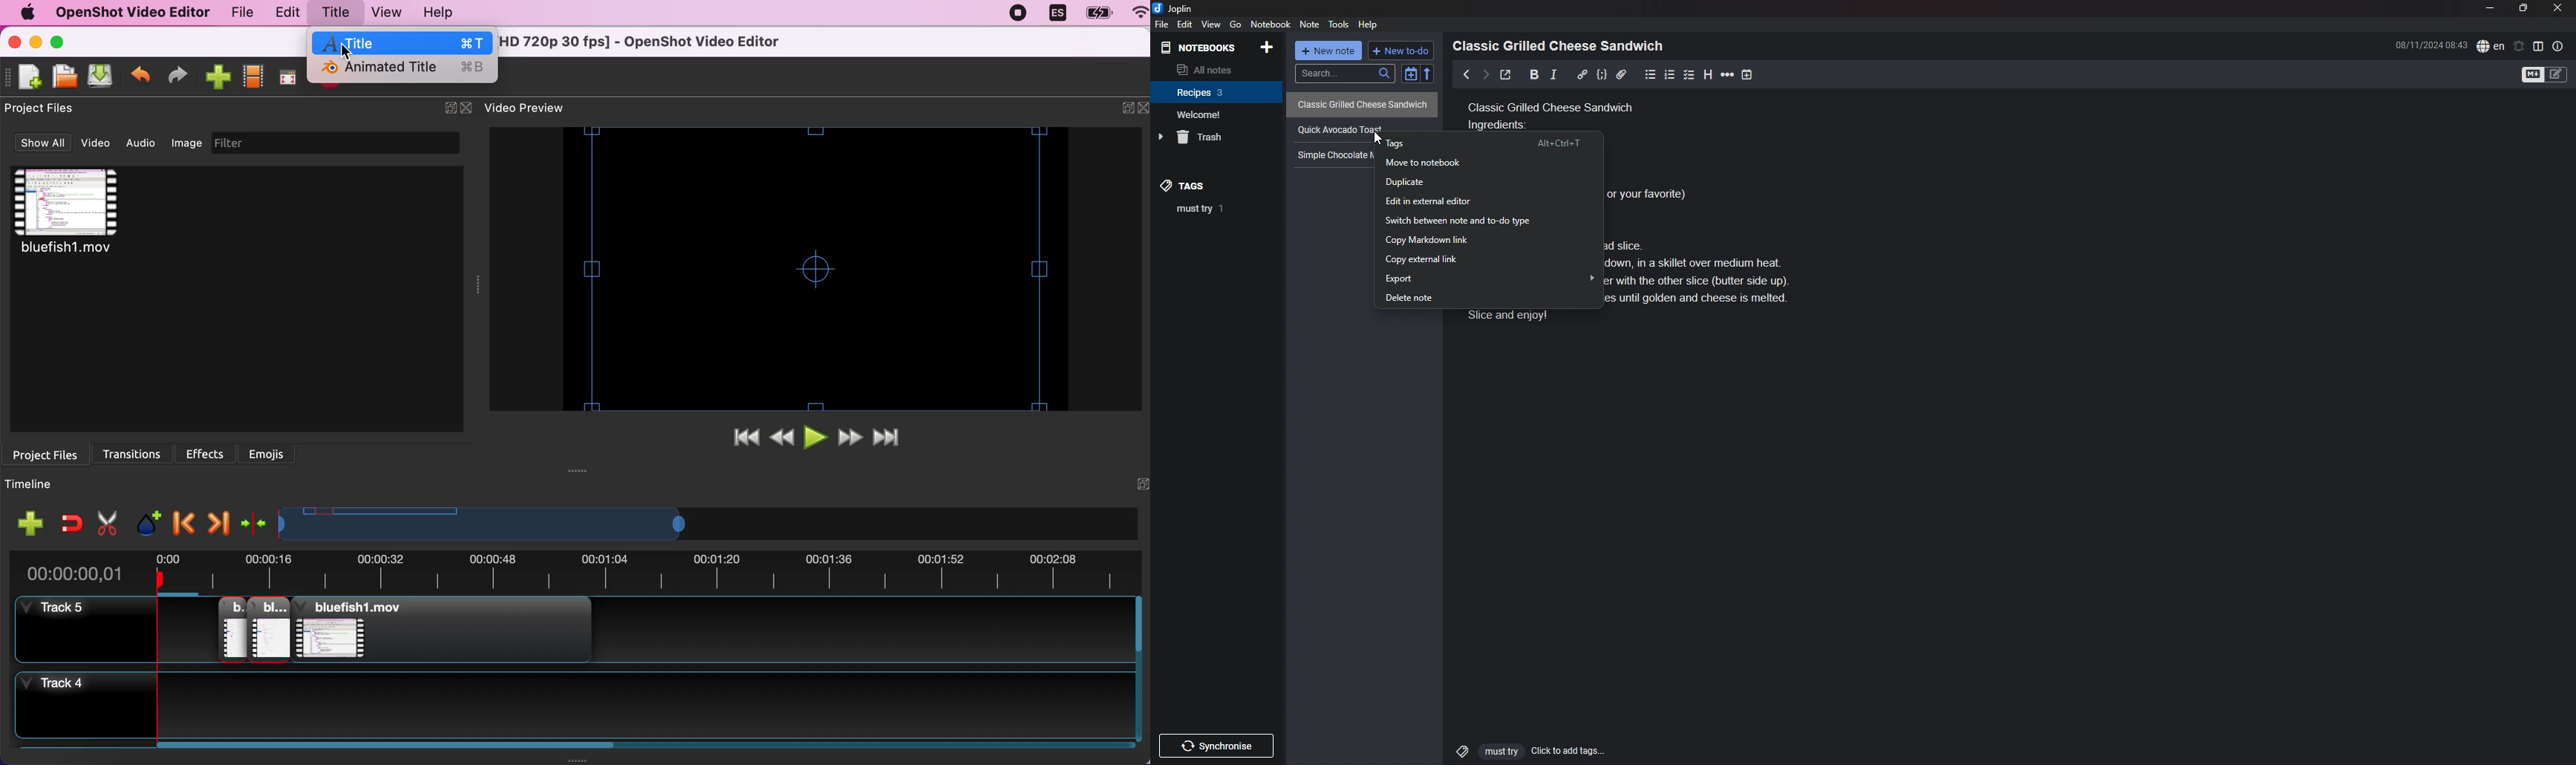 This screenshot has height=784, width=2576. Describe the element at coordinates (1749, 74) in the screenshot. I see `add time` at that location.